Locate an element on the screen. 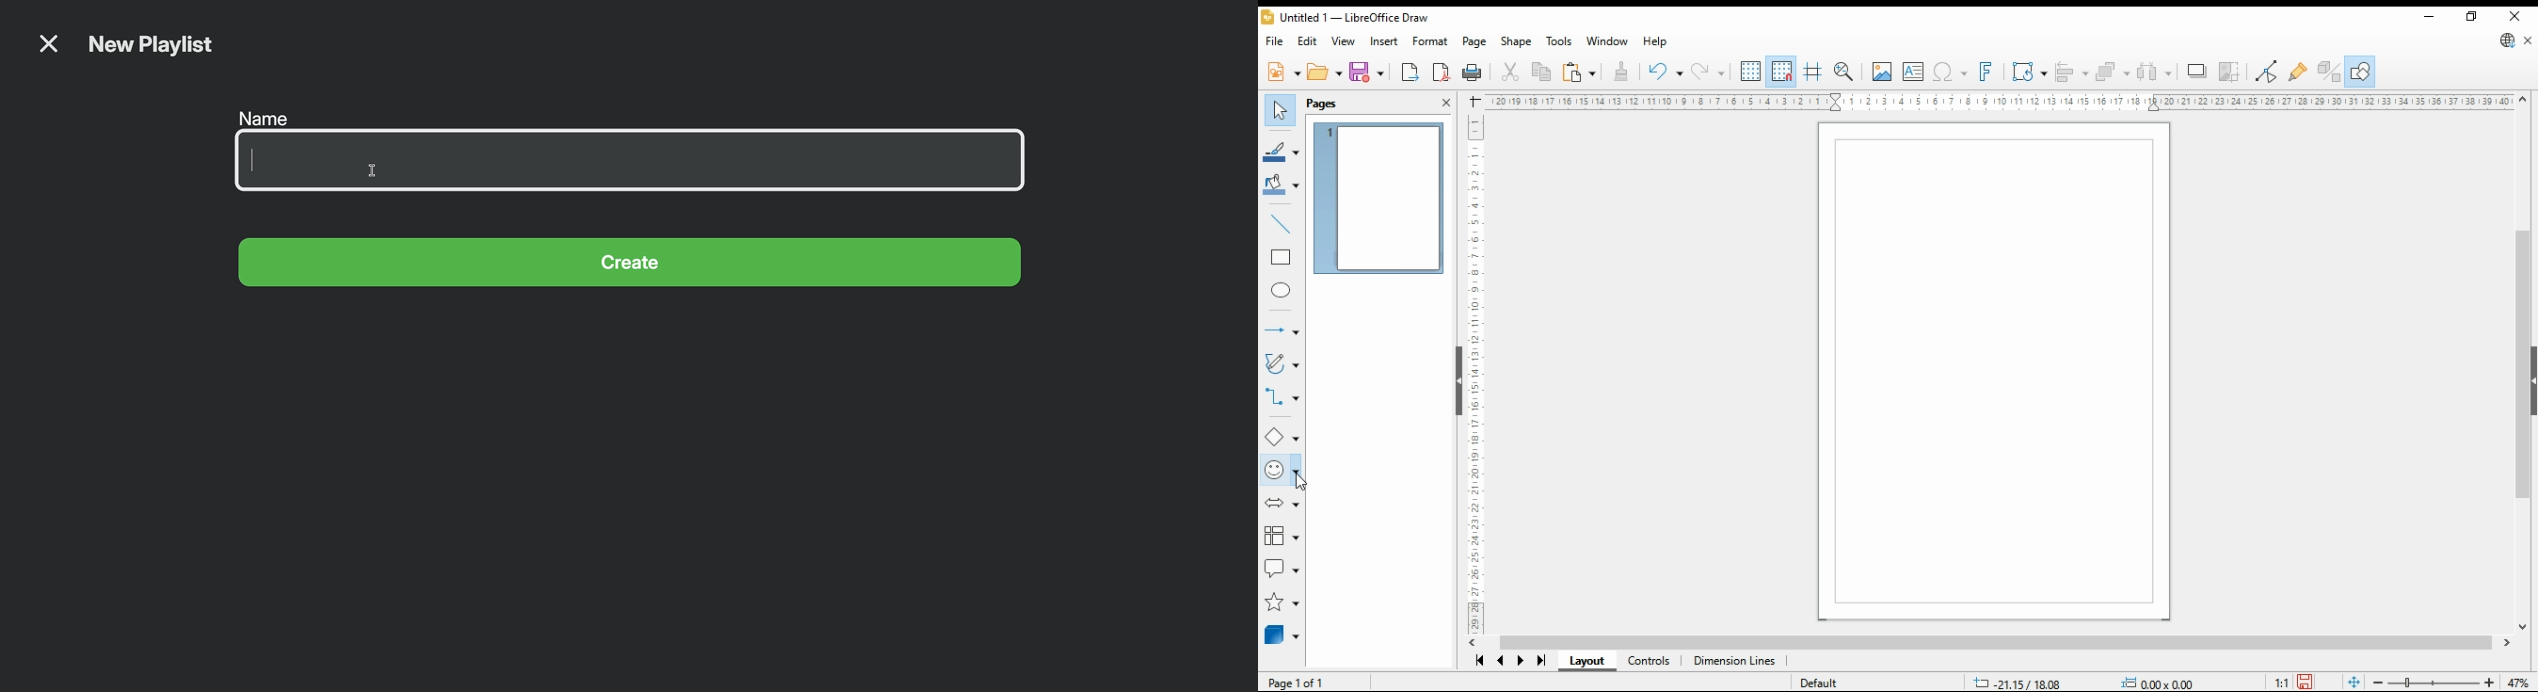 The height and width of the screenshot is (700, 2548). display grid is located at coordinates (1751, 72).